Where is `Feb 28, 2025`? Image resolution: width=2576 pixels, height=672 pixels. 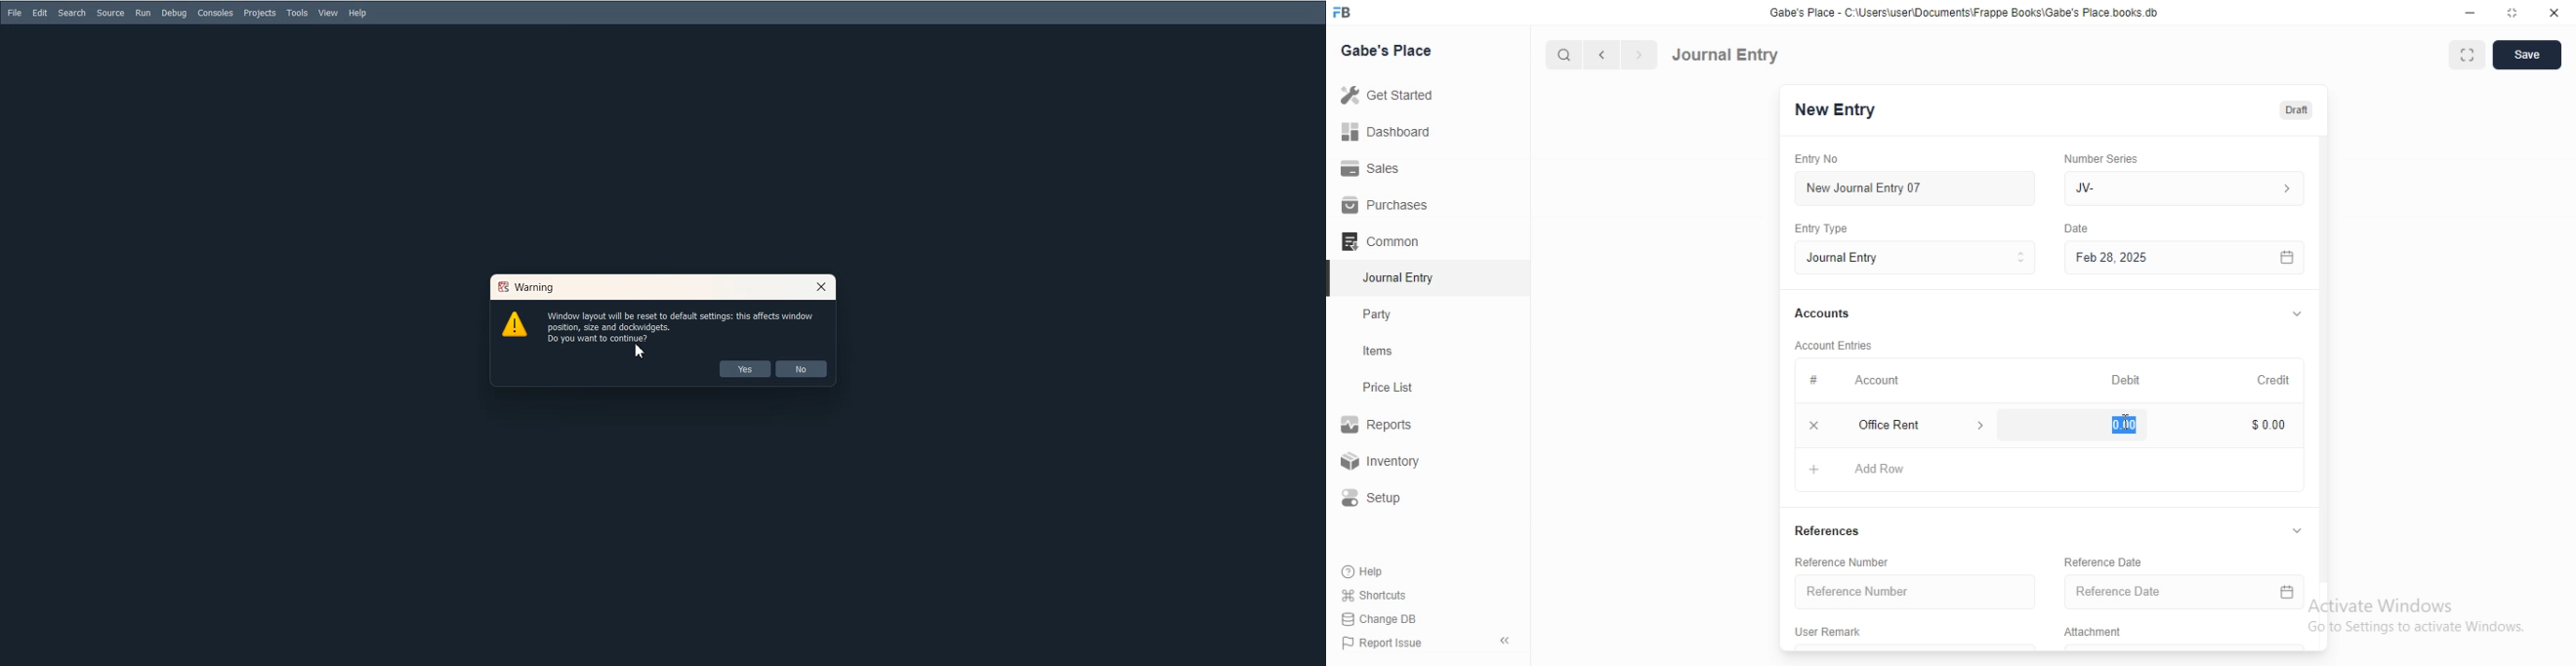 Feb 28, 2025 is located at coordinates (2185, 259).